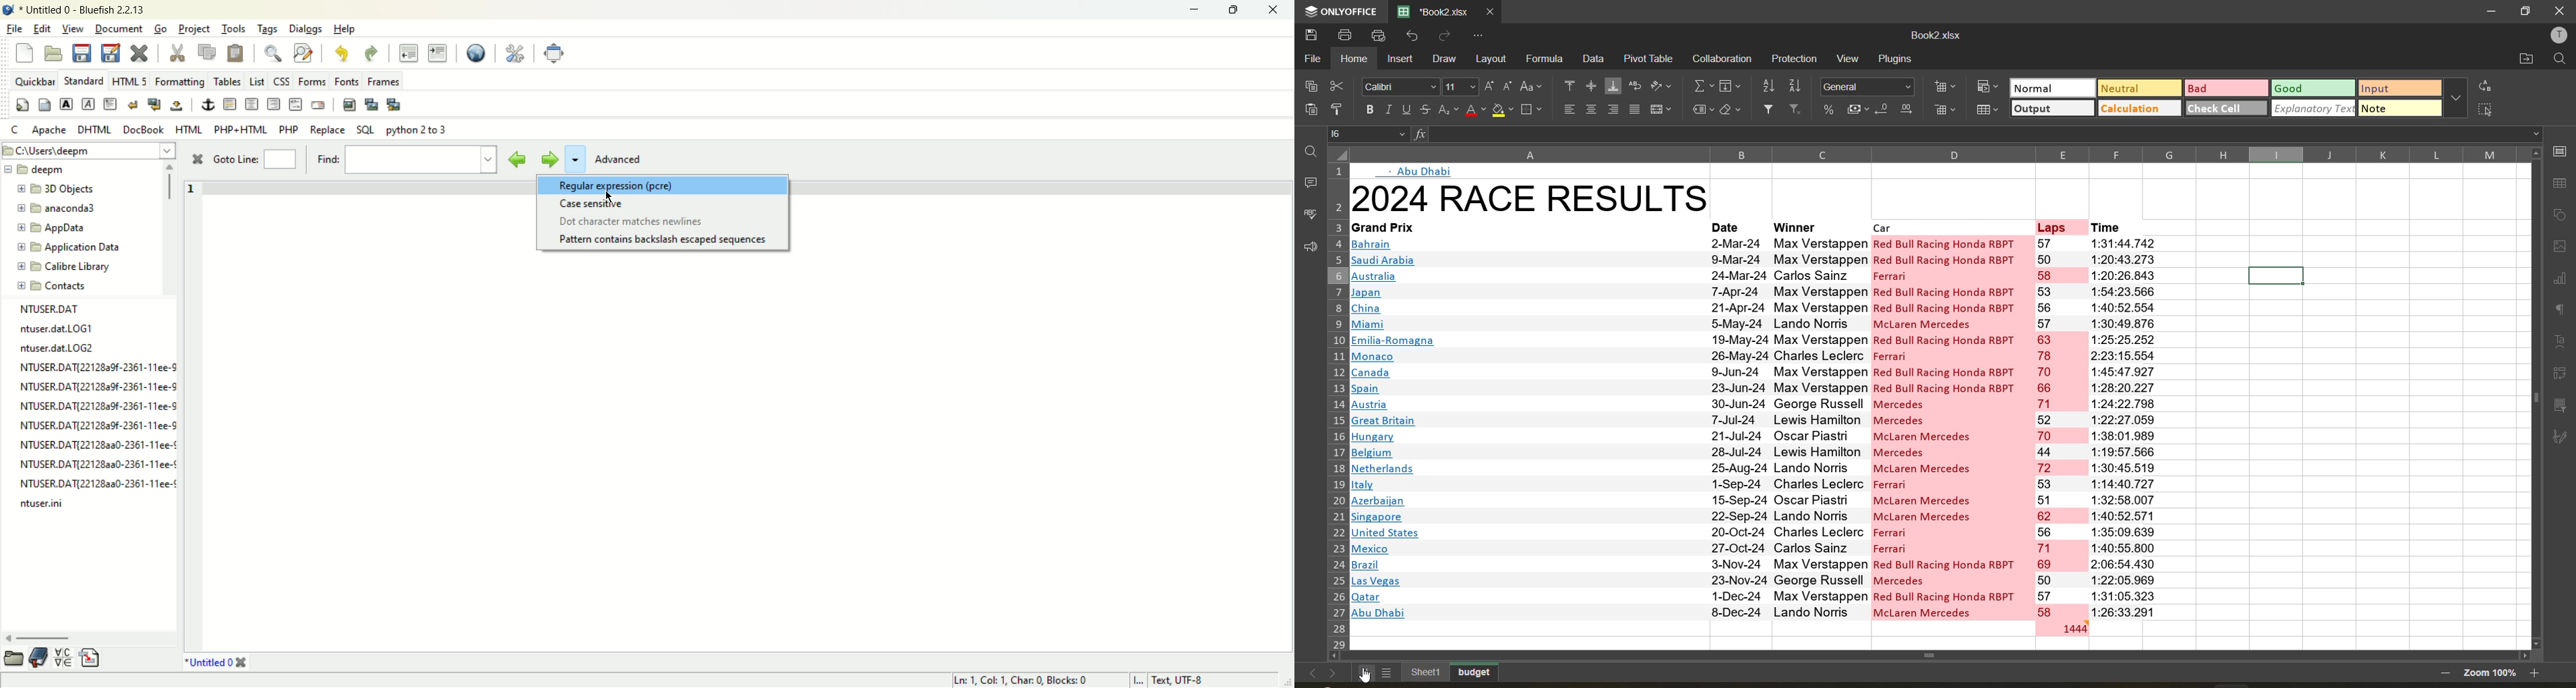 This screenshot has height=700, width=2576. I want to click on time, so click(2128, 427).